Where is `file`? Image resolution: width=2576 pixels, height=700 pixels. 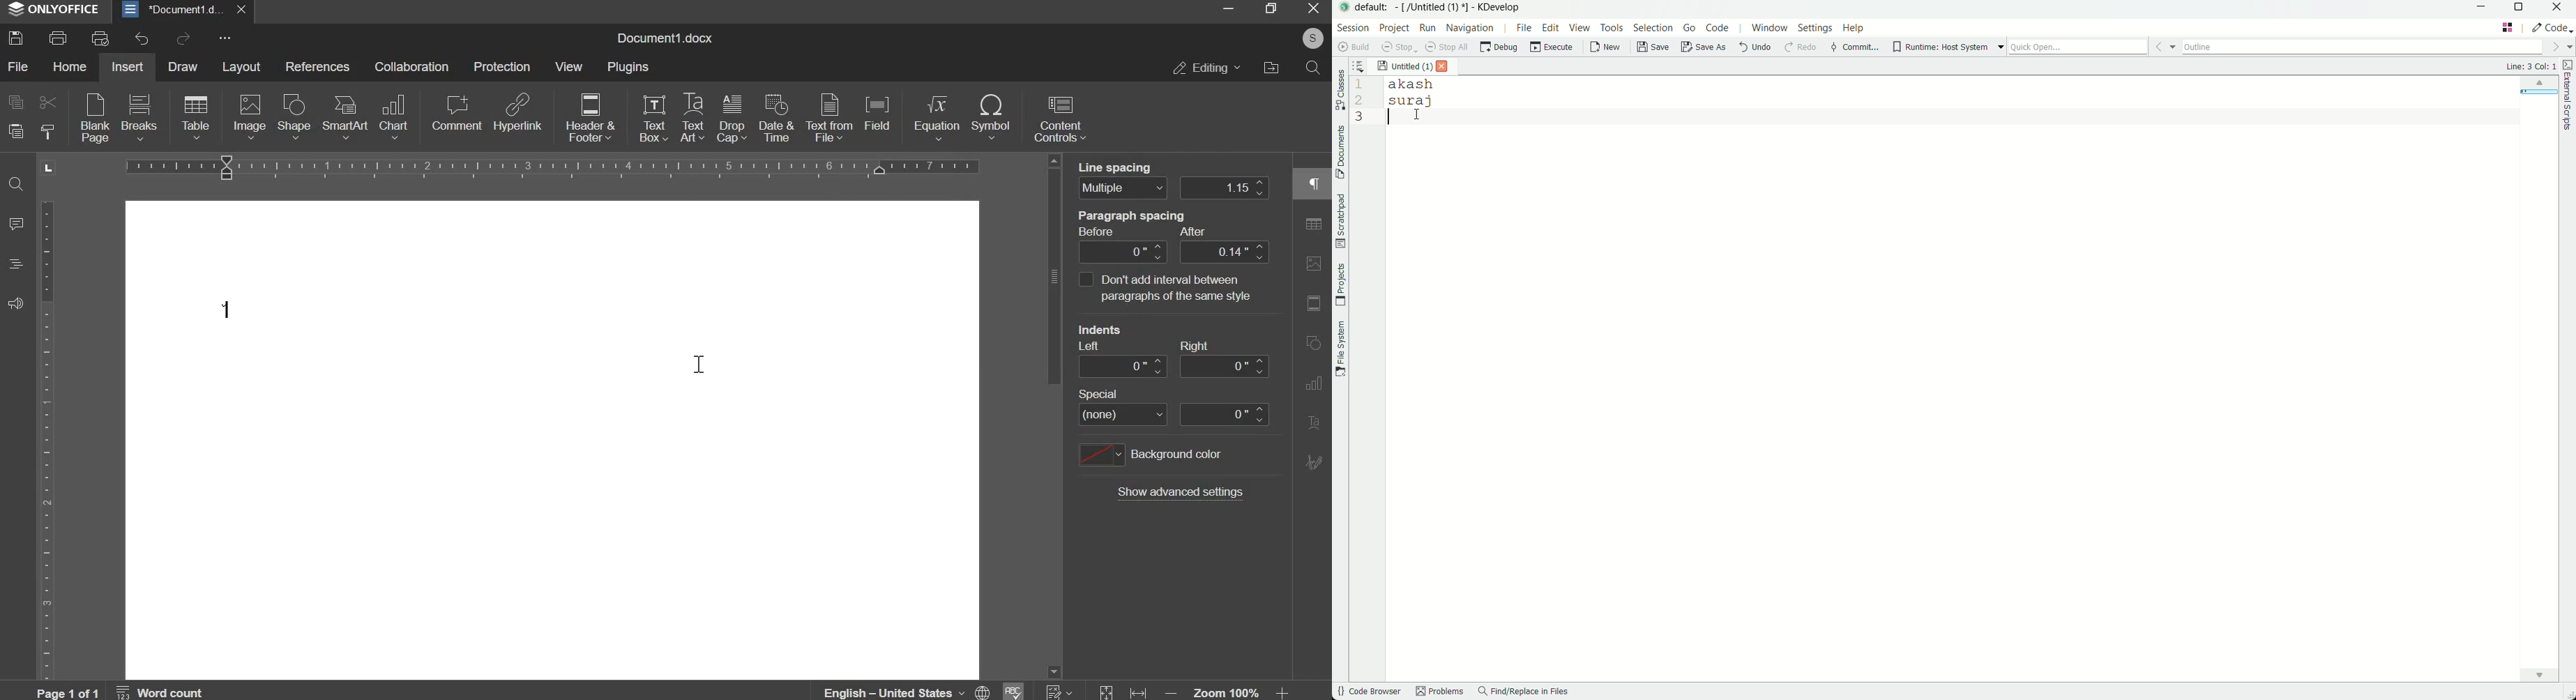
file is located at coordinates (17, 65).